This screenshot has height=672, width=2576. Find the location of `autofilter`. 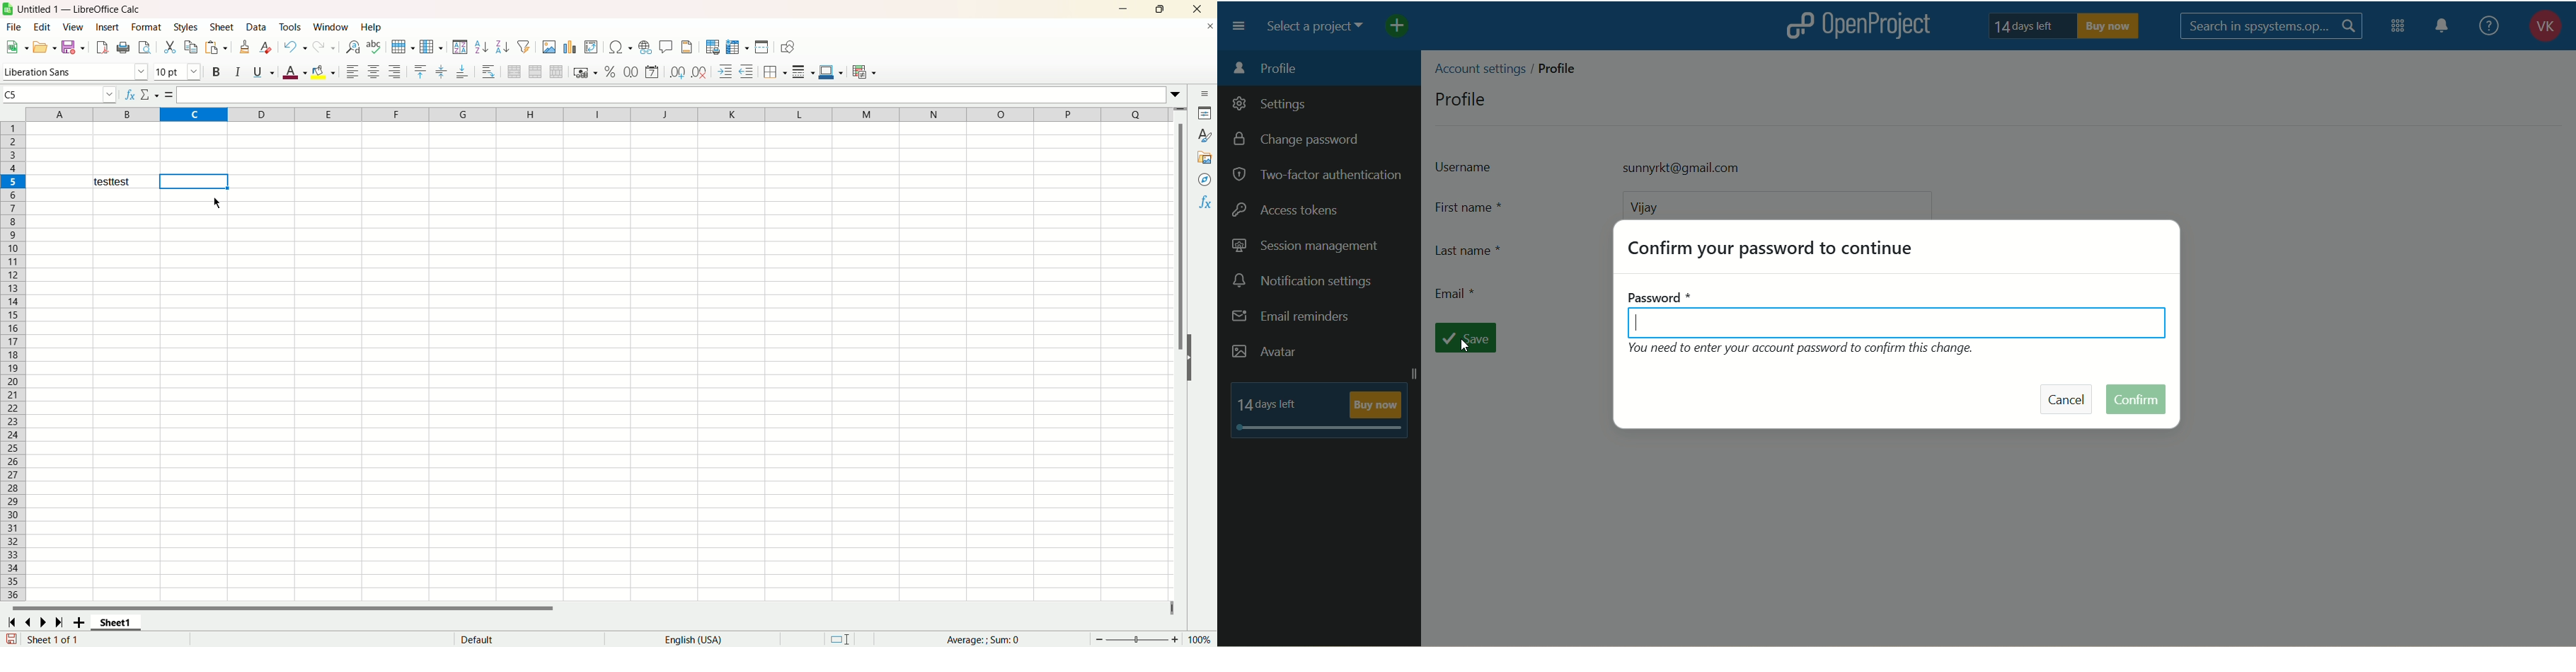

autofilter is located at coordinates (526, 46).